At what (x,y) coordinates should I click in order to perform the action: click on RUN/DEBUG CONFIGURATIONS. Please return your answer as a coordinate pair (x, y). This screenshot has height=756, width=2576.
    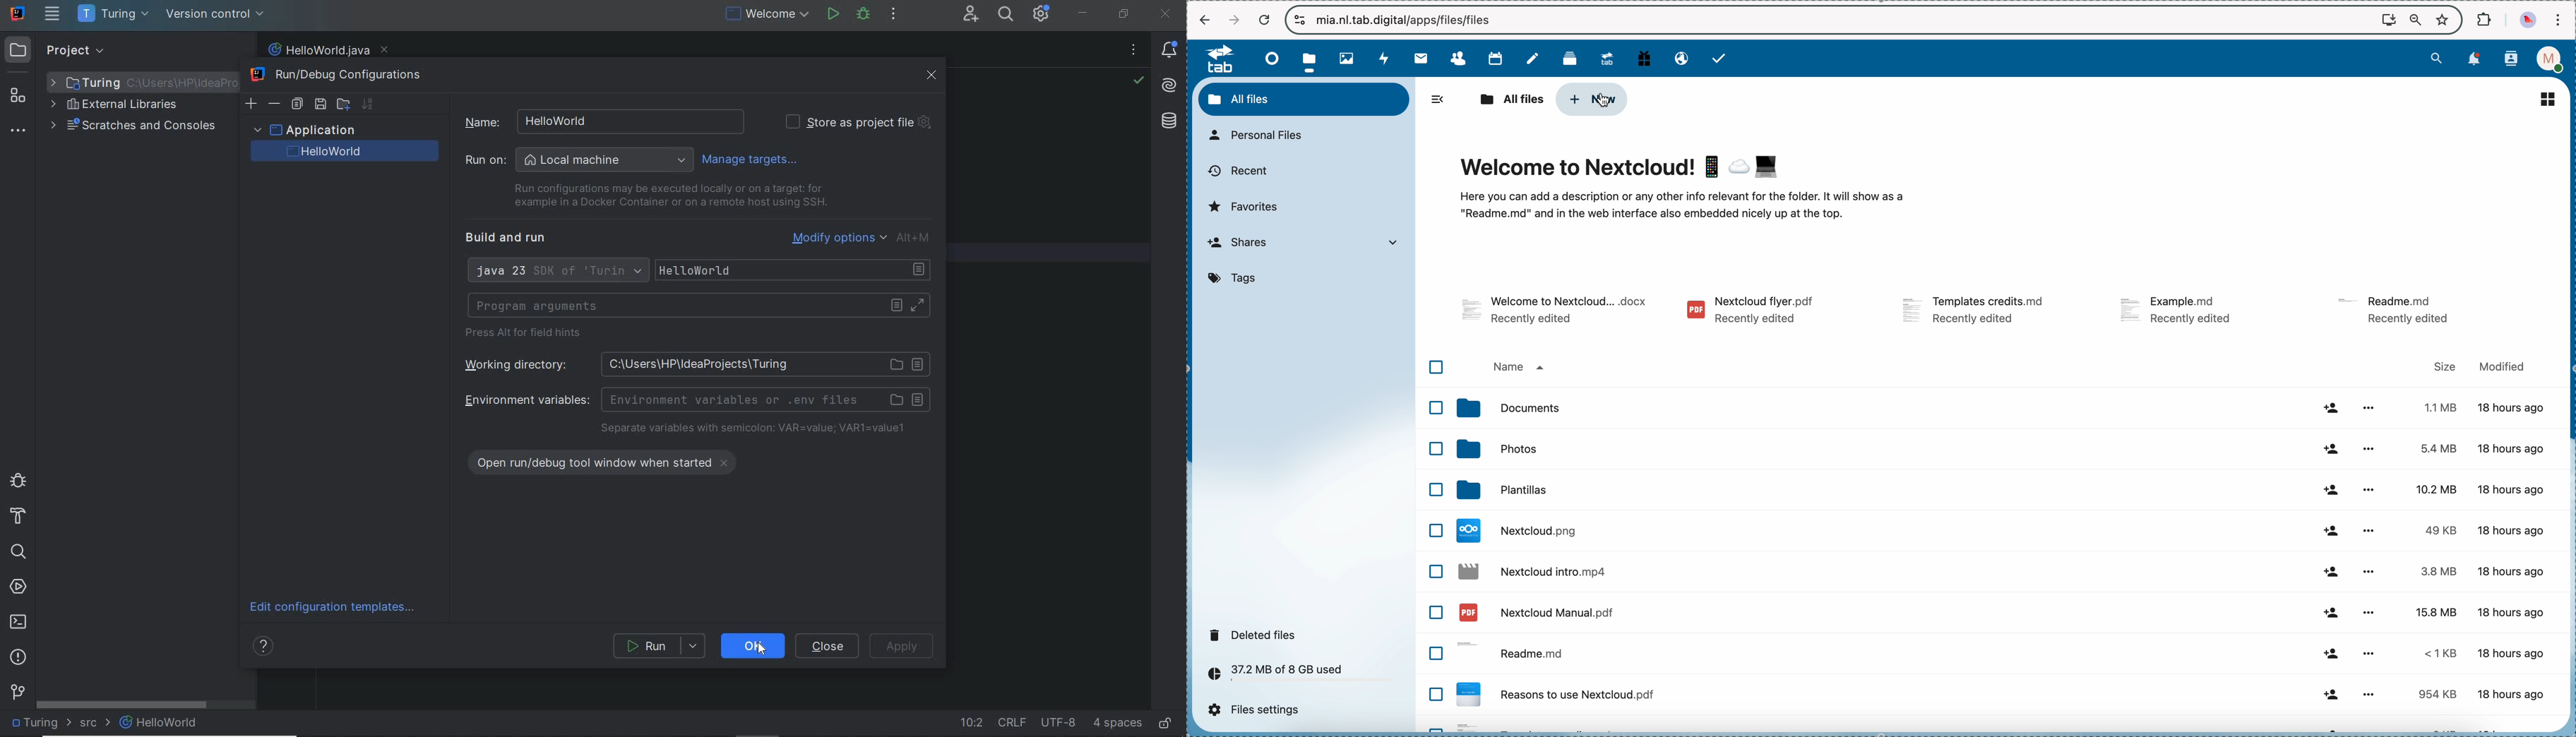
    Looking at the image, I should click on (342, 76).